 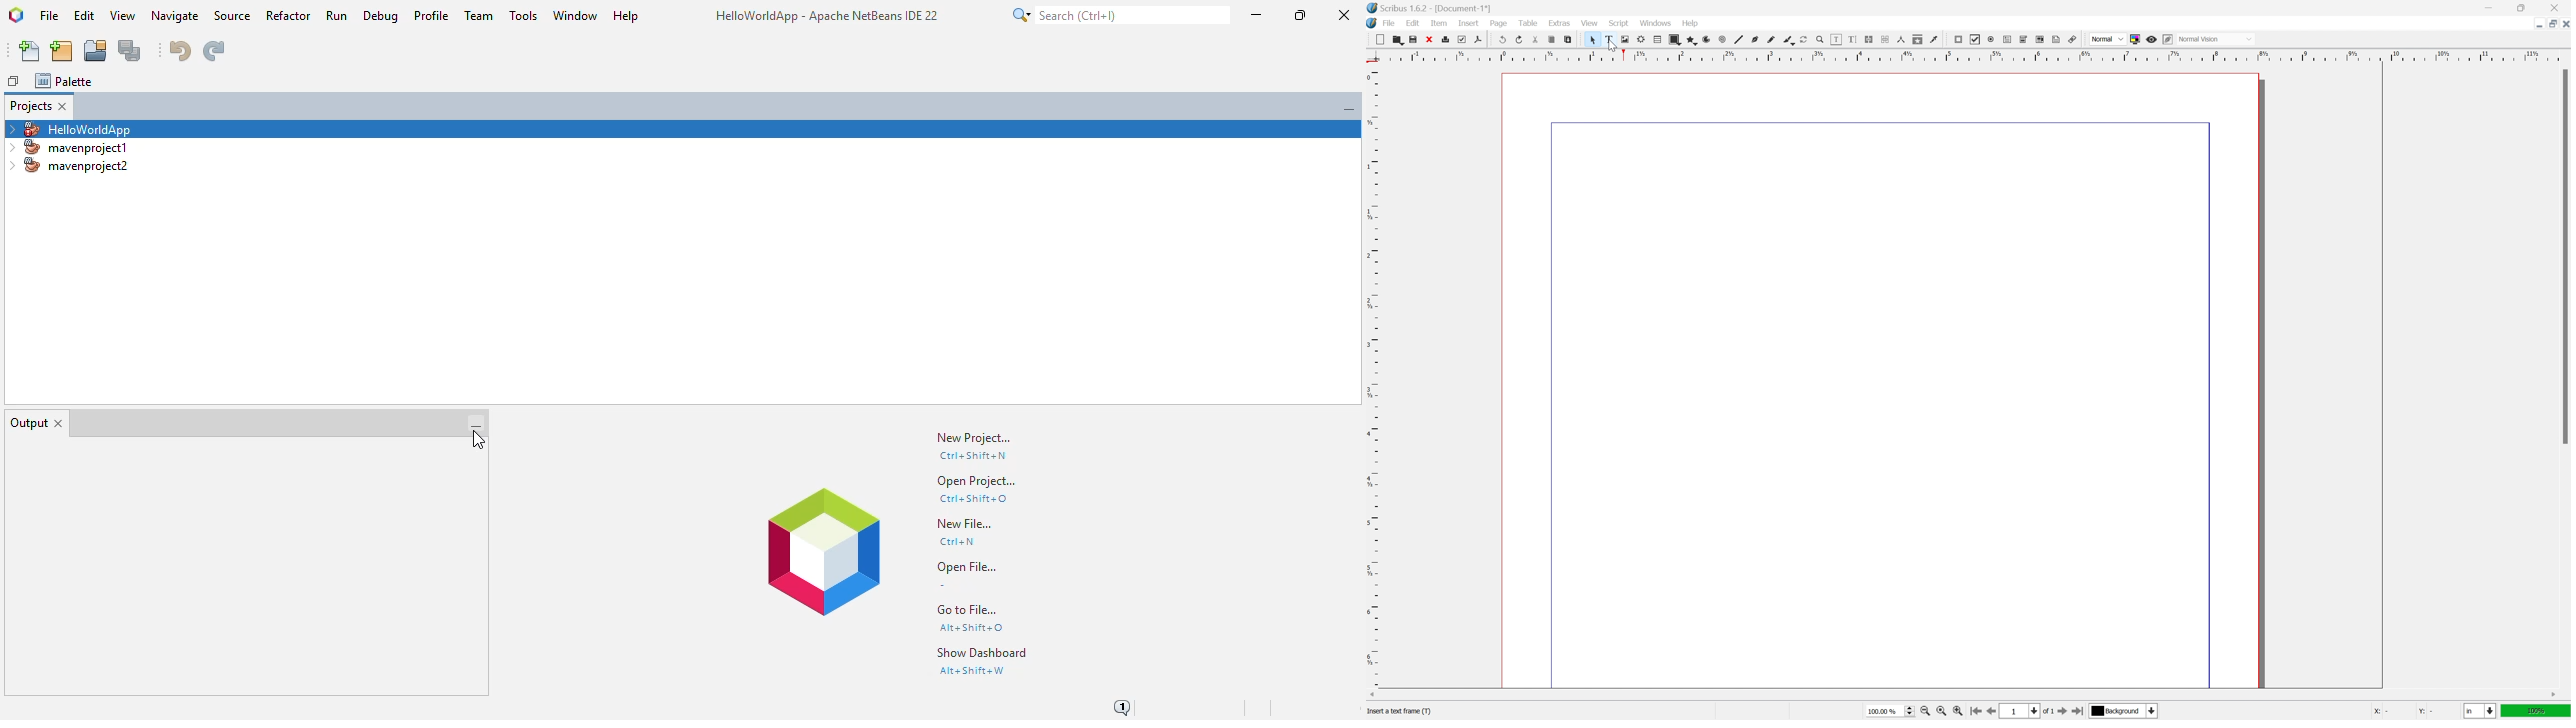 I want to click on select current page, so click(x=2029, y=712).